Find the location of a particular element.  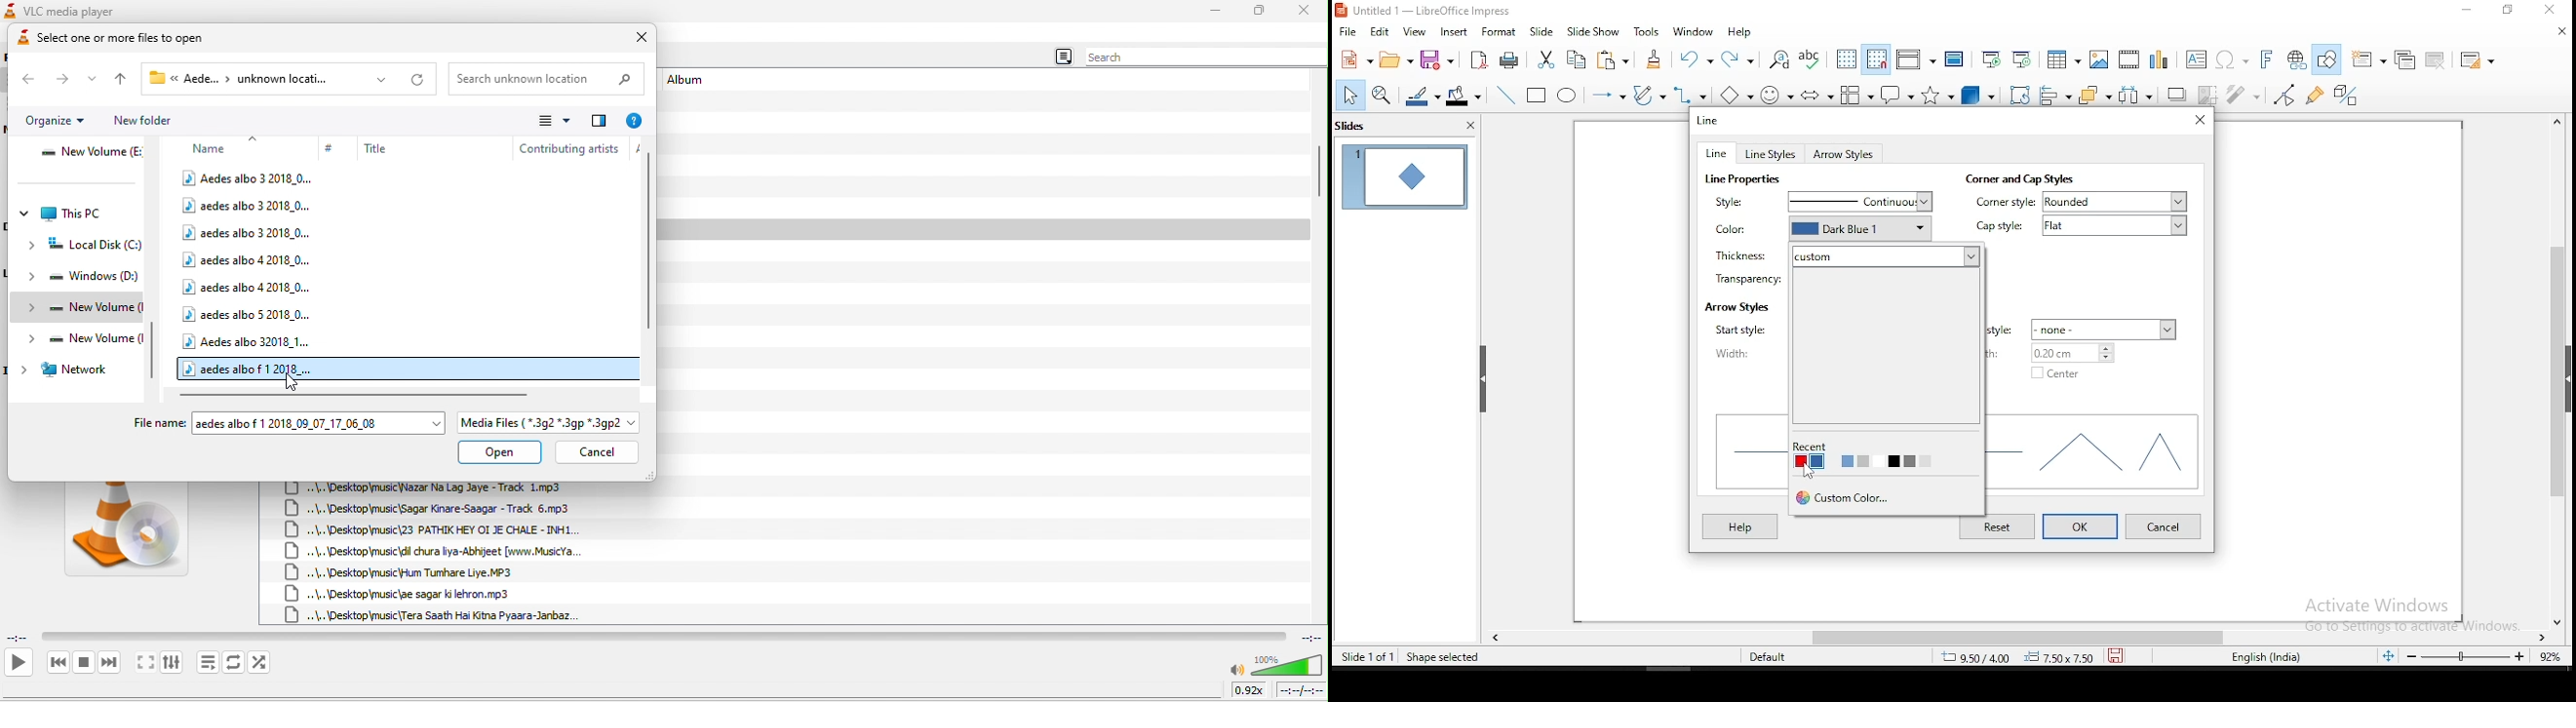

color option is located at coordinates (1911, 461).